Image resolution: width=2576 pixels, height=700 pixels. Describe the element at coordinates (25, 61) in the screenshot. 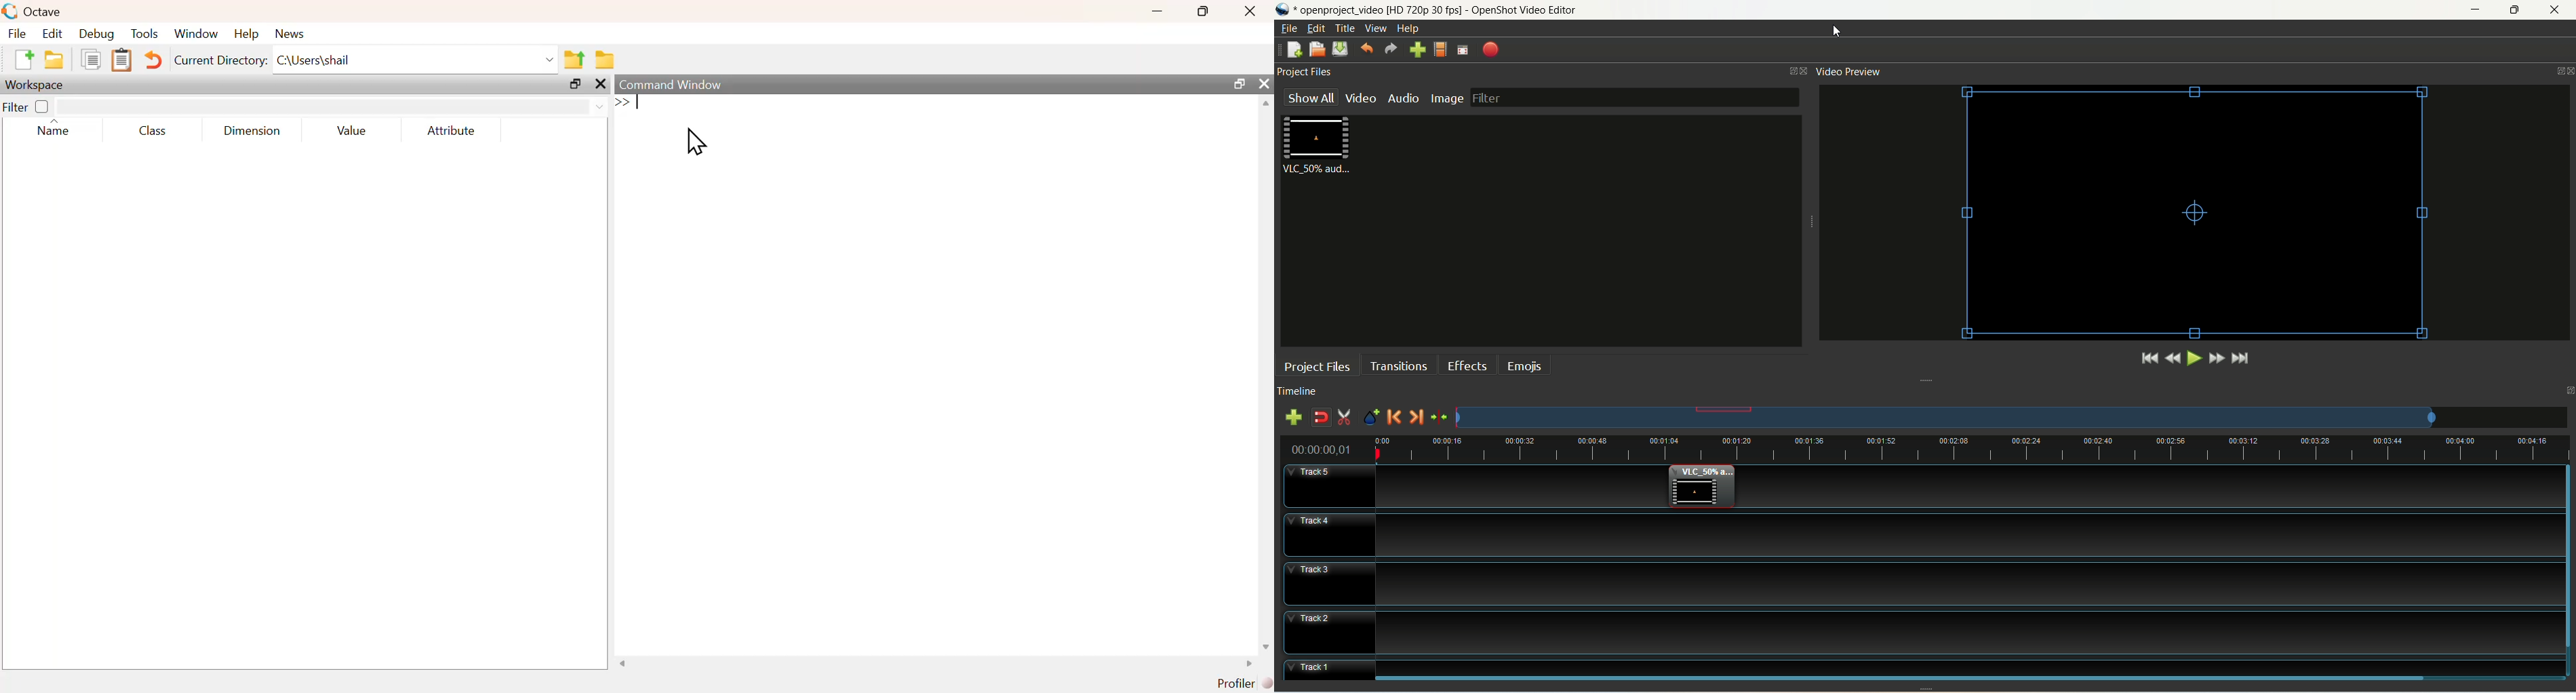

I see `new script` at that location.